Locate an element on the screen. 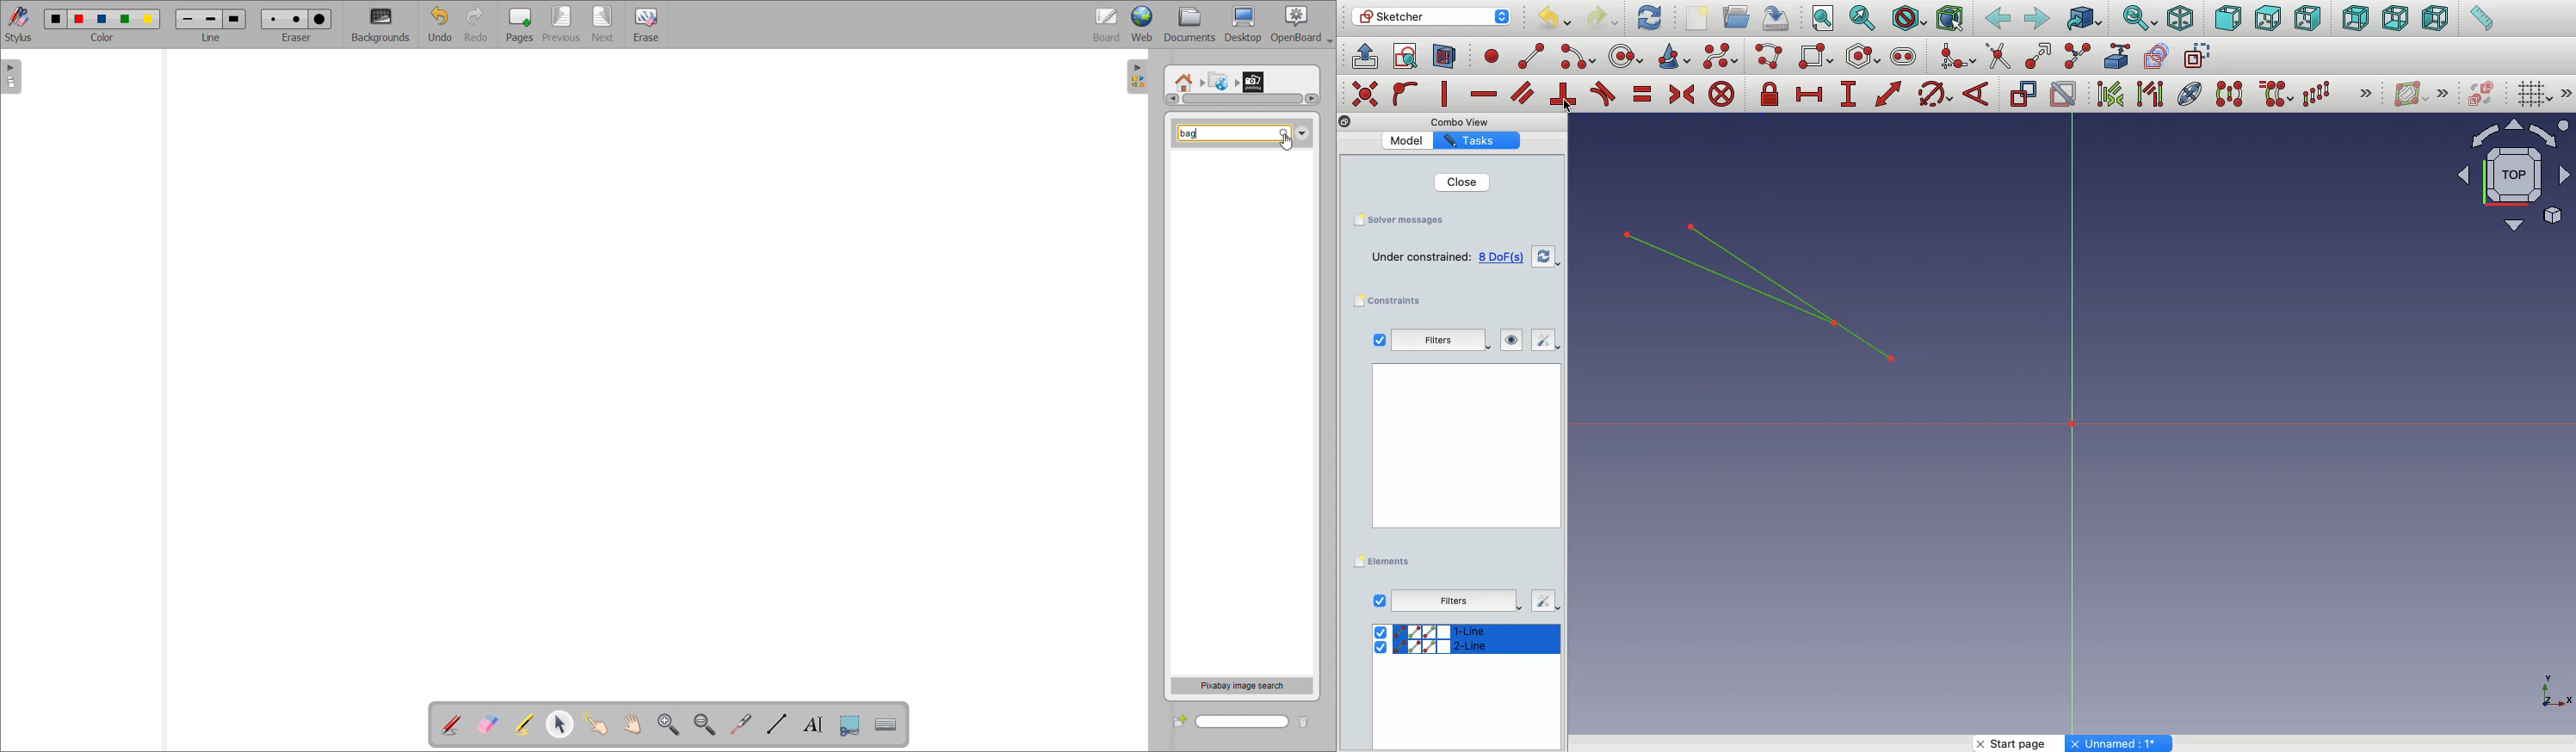 The width and height of the screenshot is (2576, 756). Symmetry is located at coordinates (2228, 94).